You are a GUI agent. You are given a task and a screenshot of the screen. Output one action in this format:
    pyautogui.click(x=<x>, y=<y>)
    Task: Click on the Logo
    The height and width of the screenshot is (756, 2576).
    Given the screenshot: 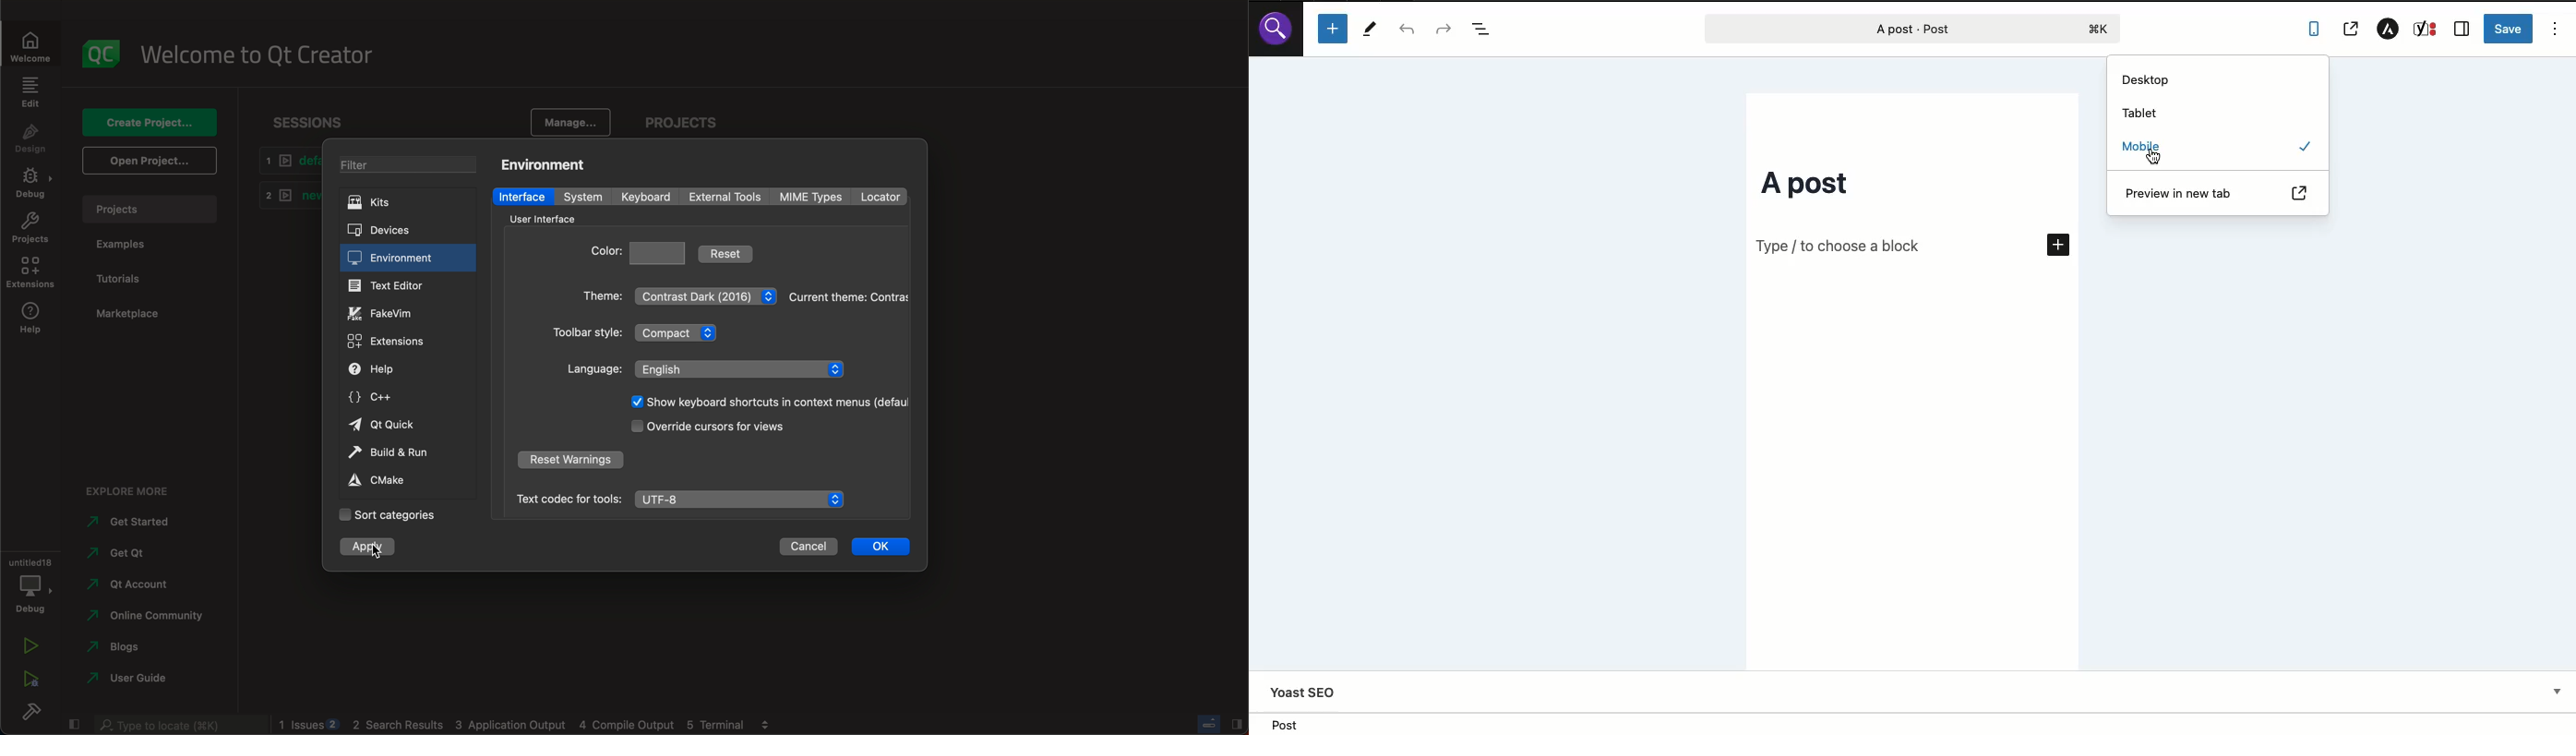 What is the action you would take?
    pyautogui.click(x=1277, y=32)
    